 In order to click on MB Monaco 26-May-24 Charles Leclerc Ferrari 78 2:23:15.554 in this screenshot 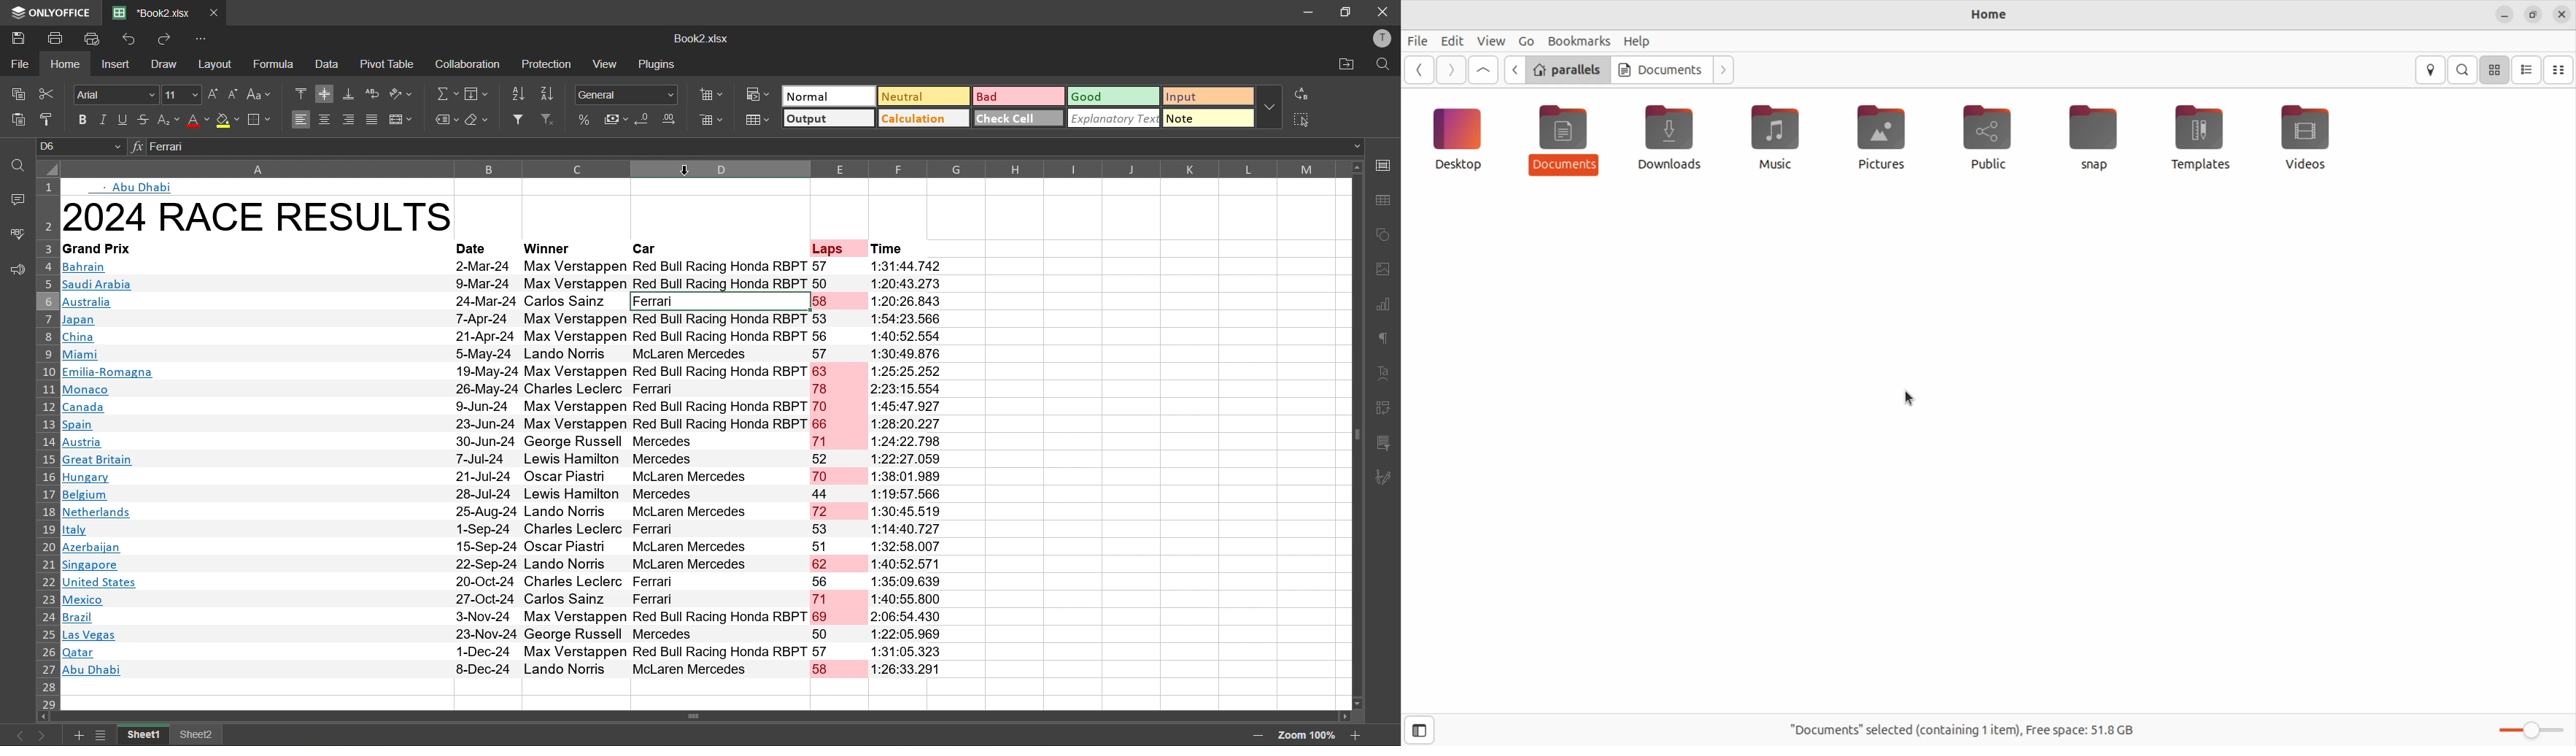, I will do `click(511, 390)`.